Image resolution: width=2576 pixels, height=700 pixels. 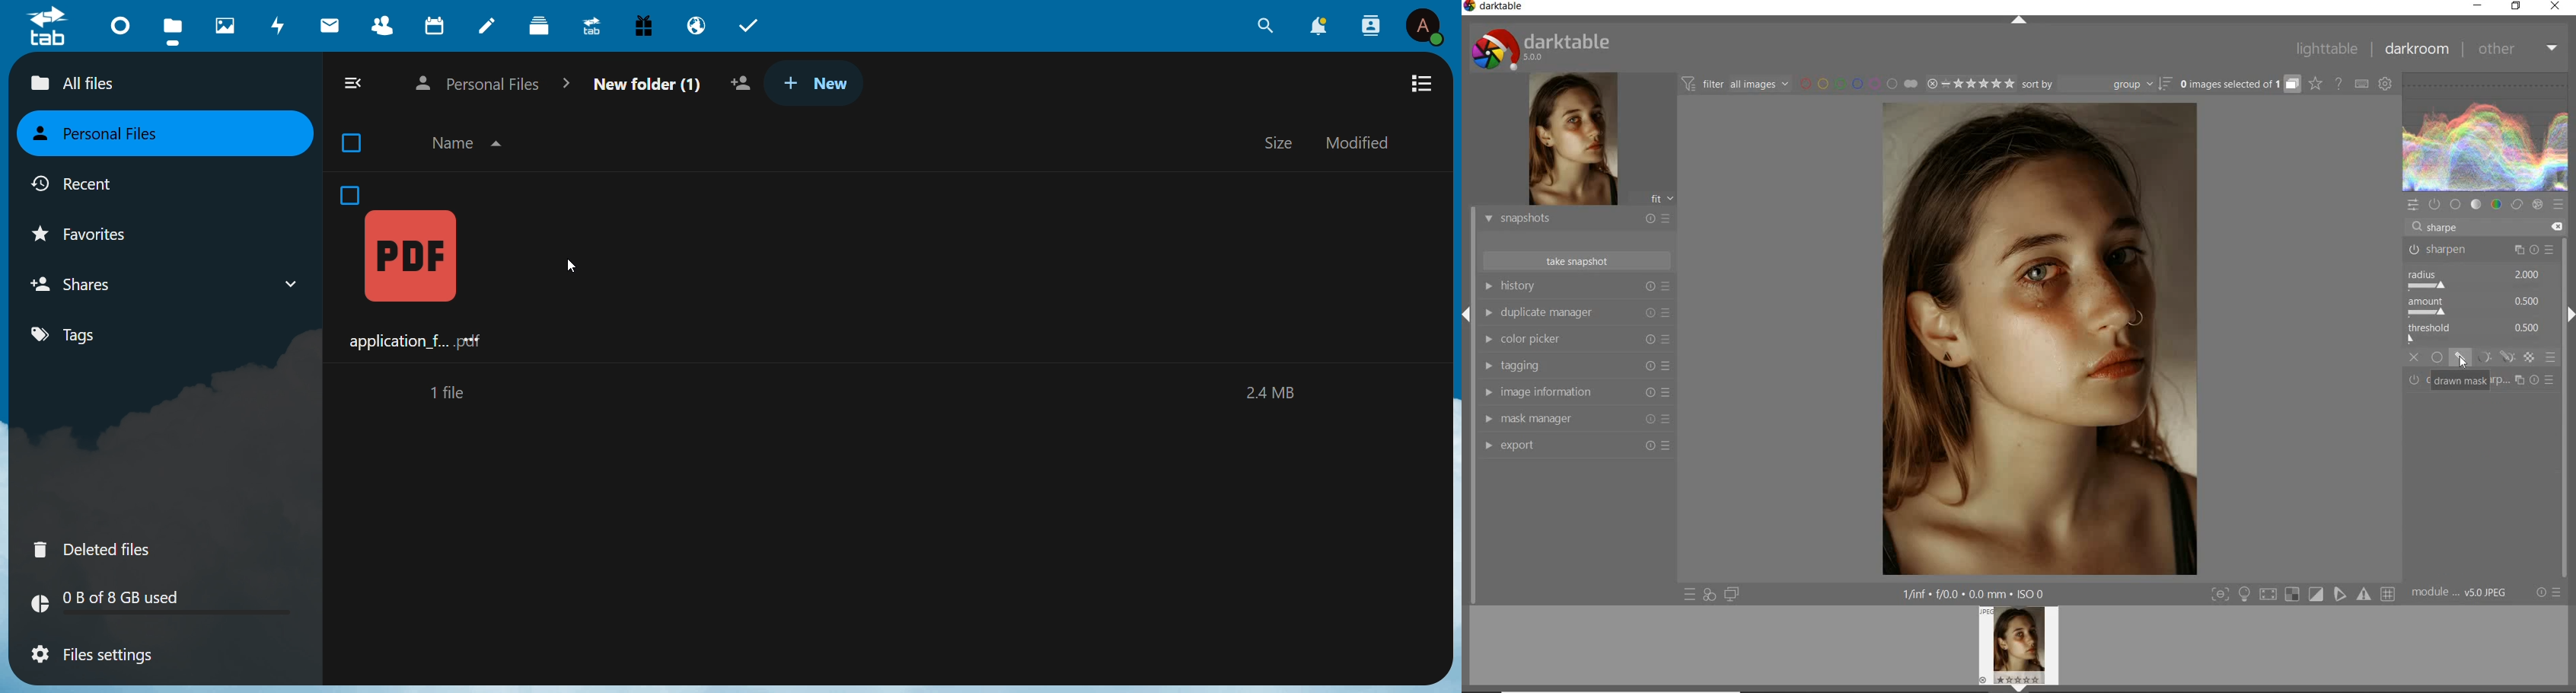 I want to click on module, so click(x=2461, y=593).